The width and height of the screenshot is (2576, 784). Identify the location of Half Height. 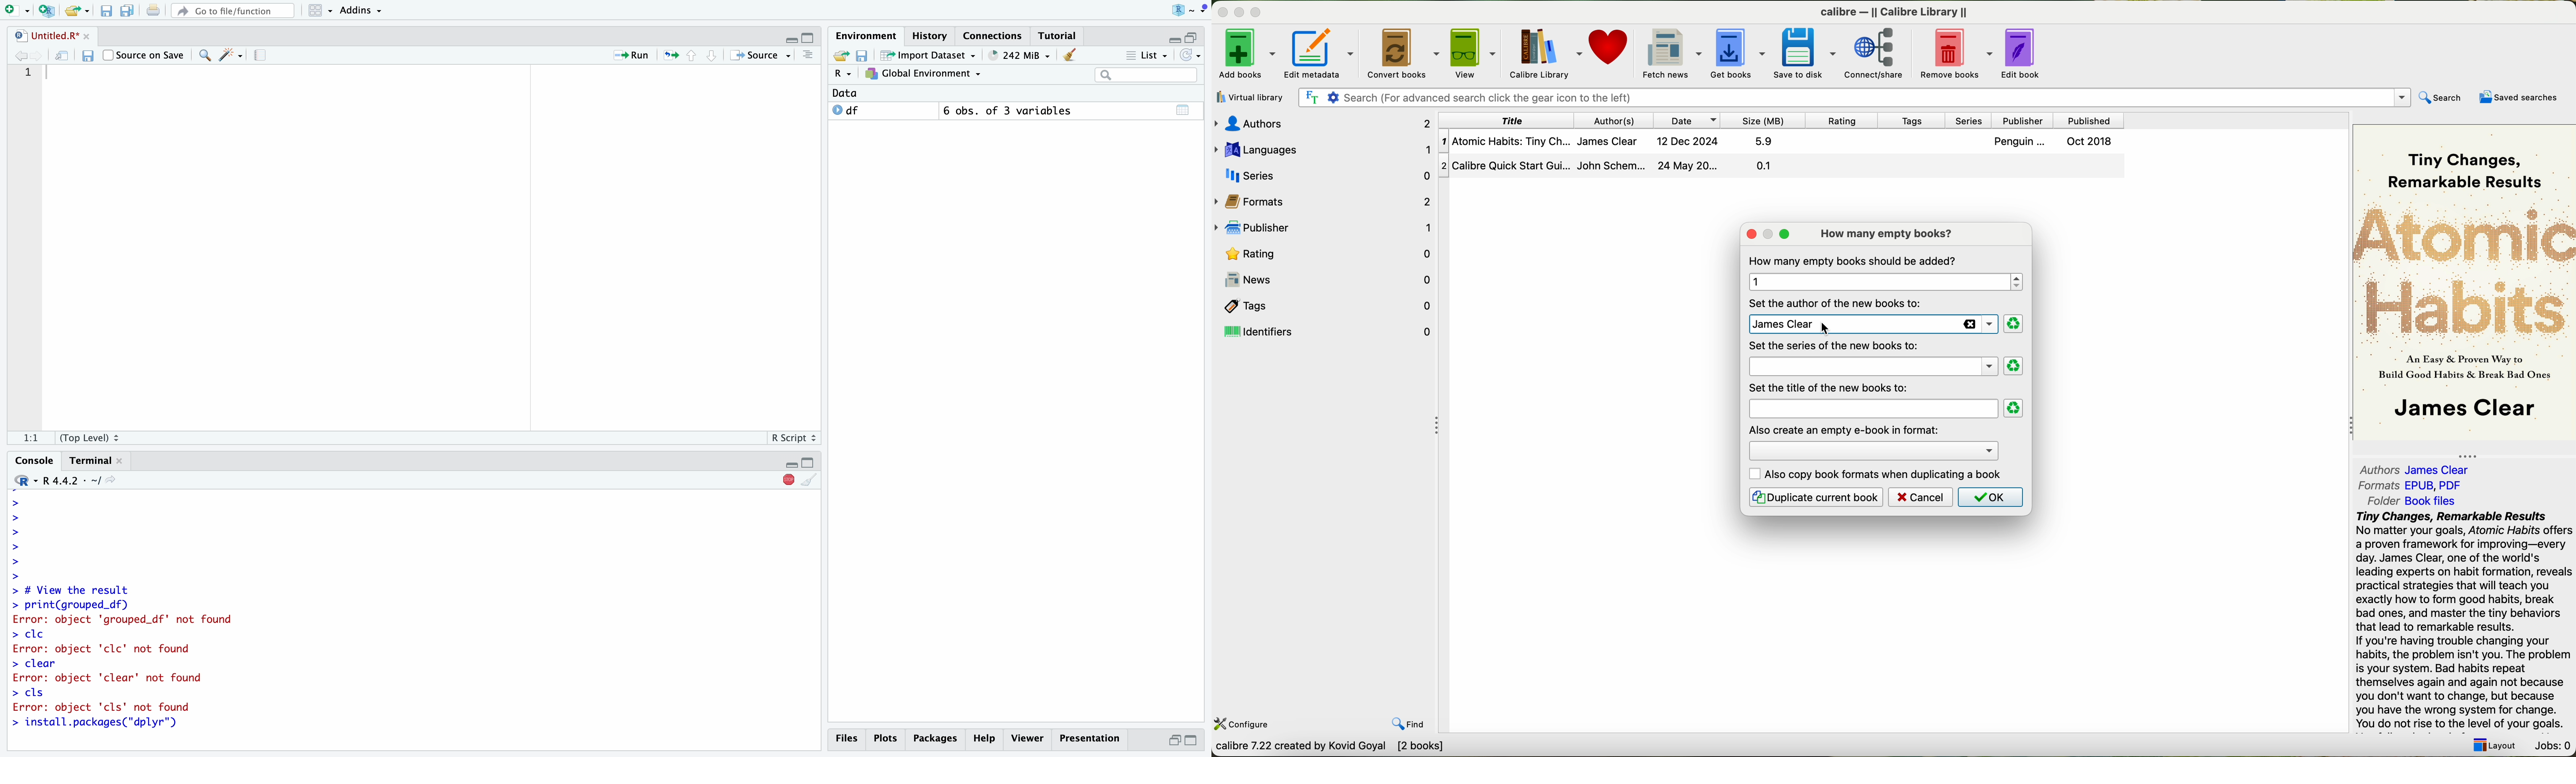
(1172, 740).